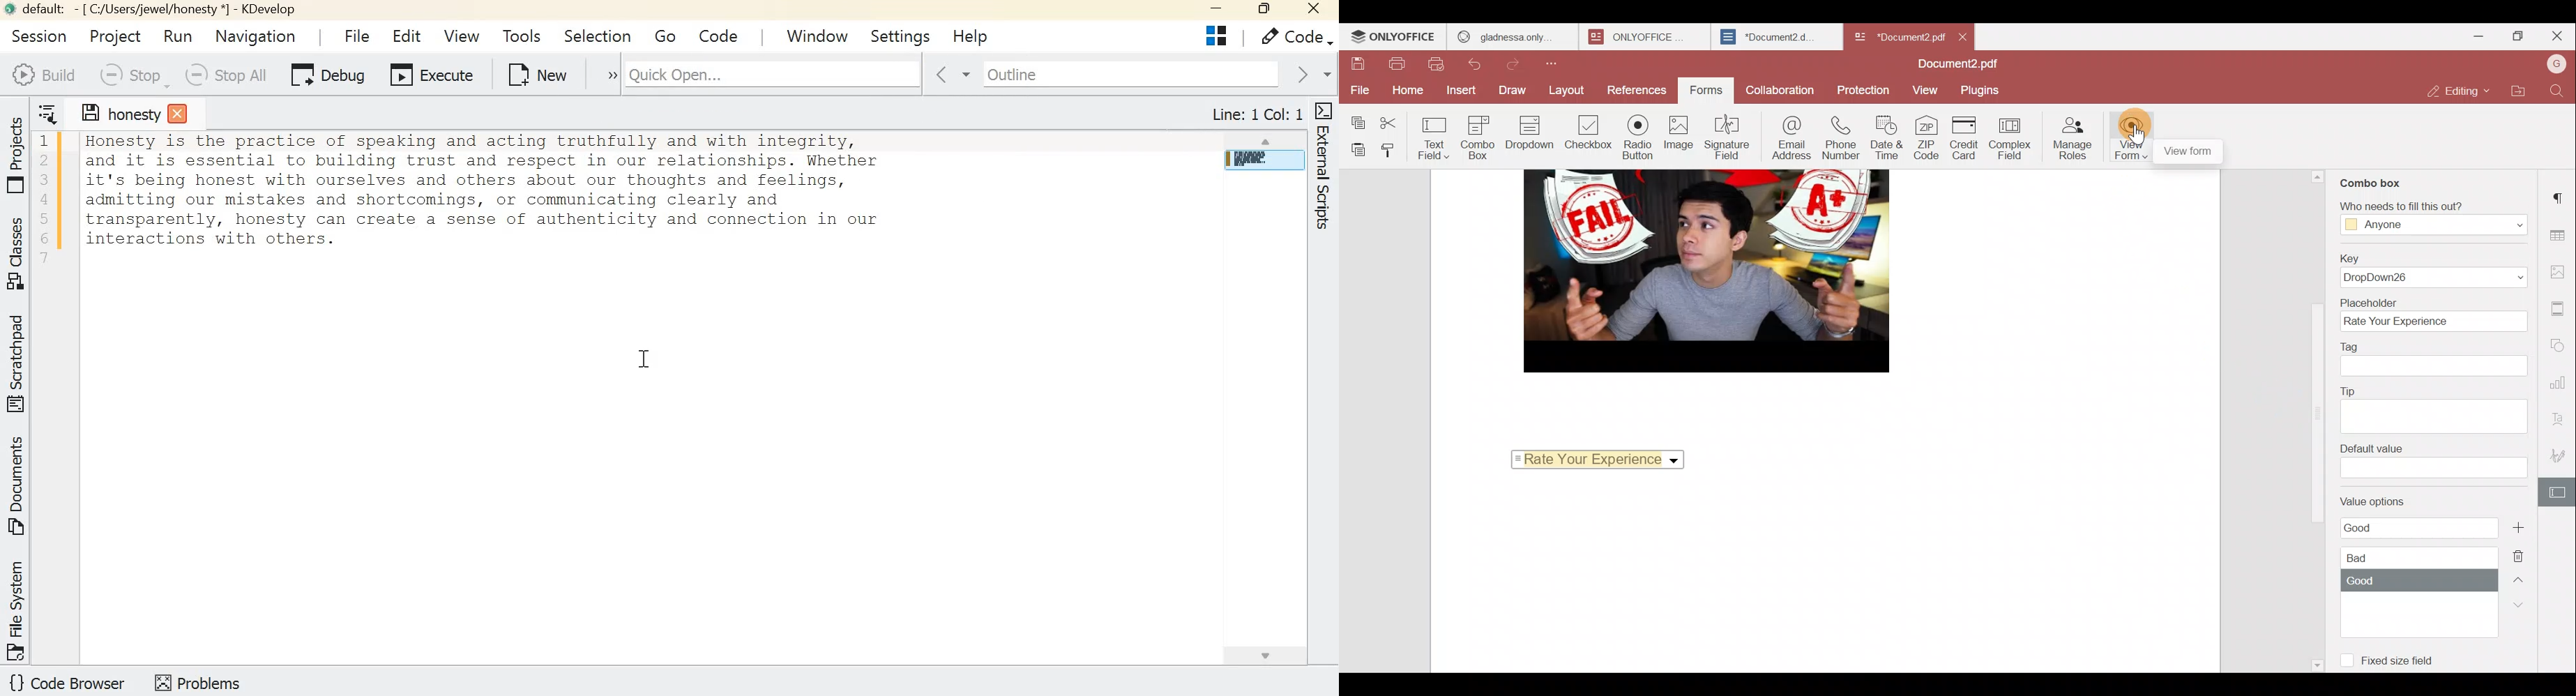 The image size is (2576, 700). I want to click on Text field, so click(1438, 140).